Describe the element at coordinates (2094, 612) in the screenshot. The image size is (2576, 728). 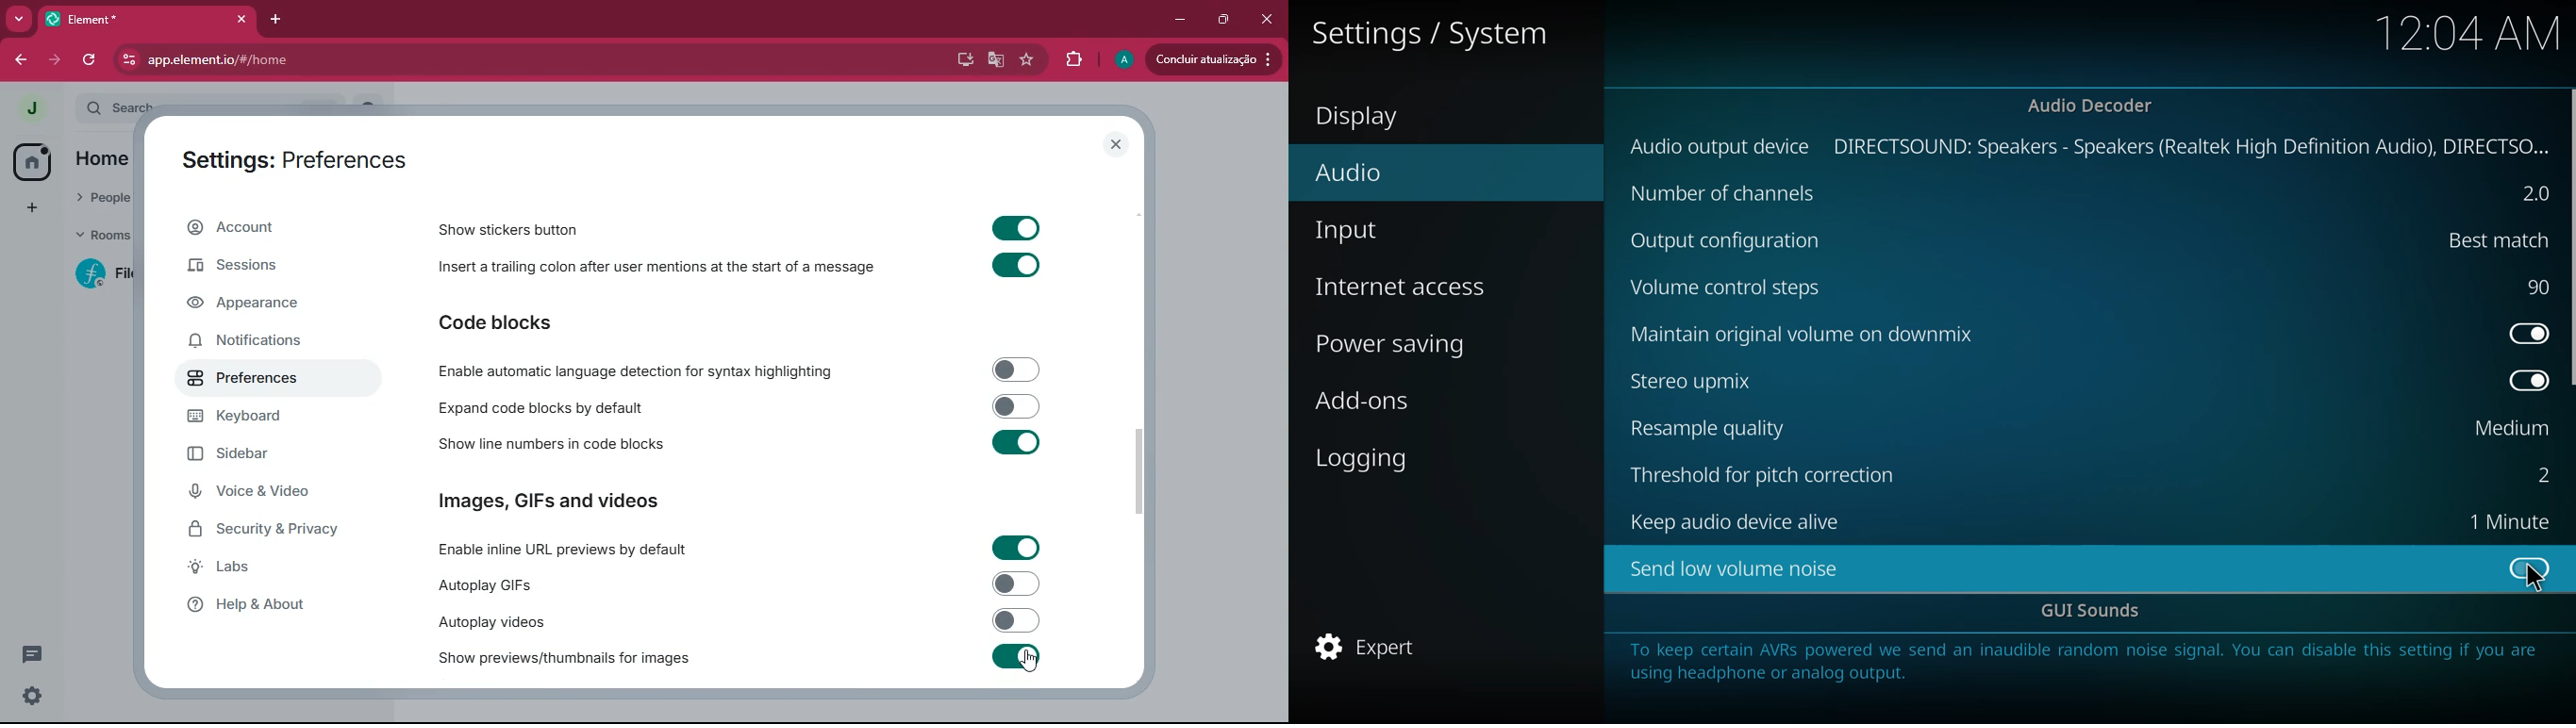
I see `gui sounds` at that location.